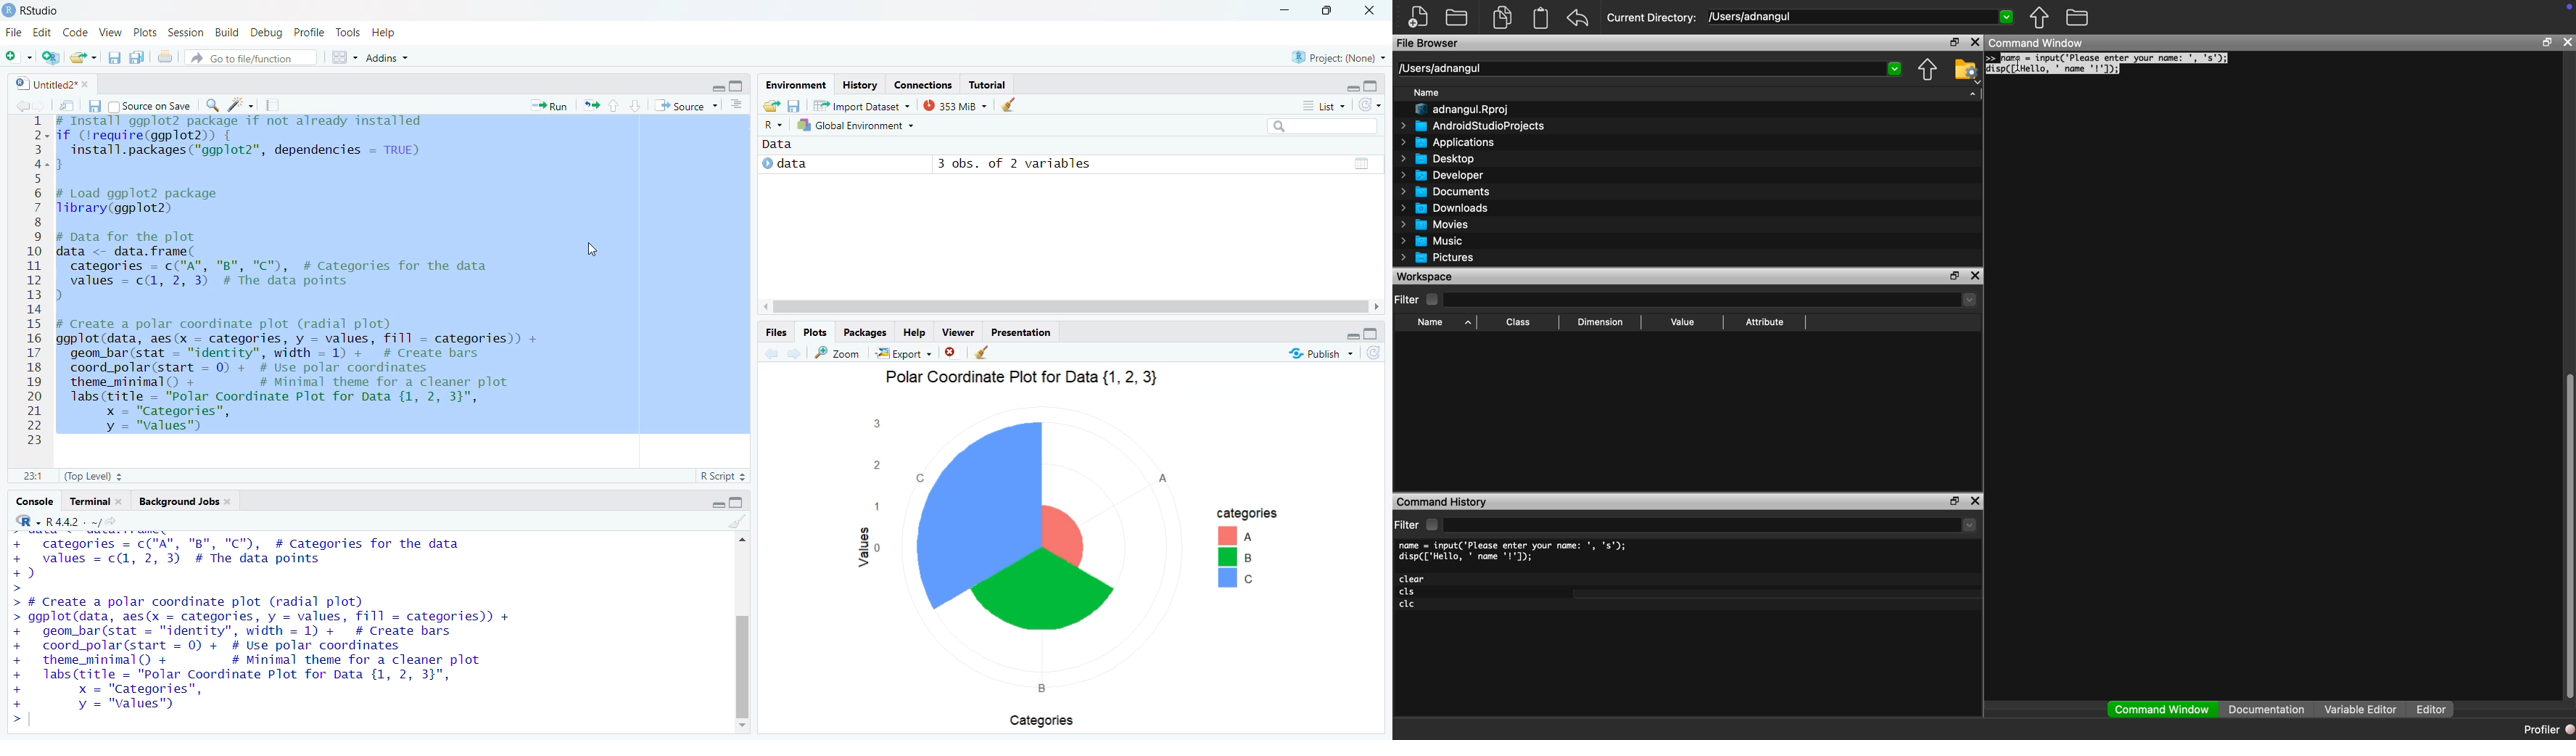  Describe the element at coordinates (286, 631) in the screenshot. I see `categories = c("A", "B", "C"), # Categories for the data
values = c(1, 2, 3) # The data points
)
4 Create a polar coordinate plot (radial plot)
ggplot(data, aes(x = categories, y = values, fill = categories)) +
geom_bar (stat = "identity", width = 1) + # Create bars
coord_polar(start = 0) + # Use polar coordinates
theme_minimal() + # Minimal theme for a cleaner plot
Tabs (title = "Polar Coordinate Plot for Data {1, 2, 3}",
x = "Categories",
y = "values"` at that location.